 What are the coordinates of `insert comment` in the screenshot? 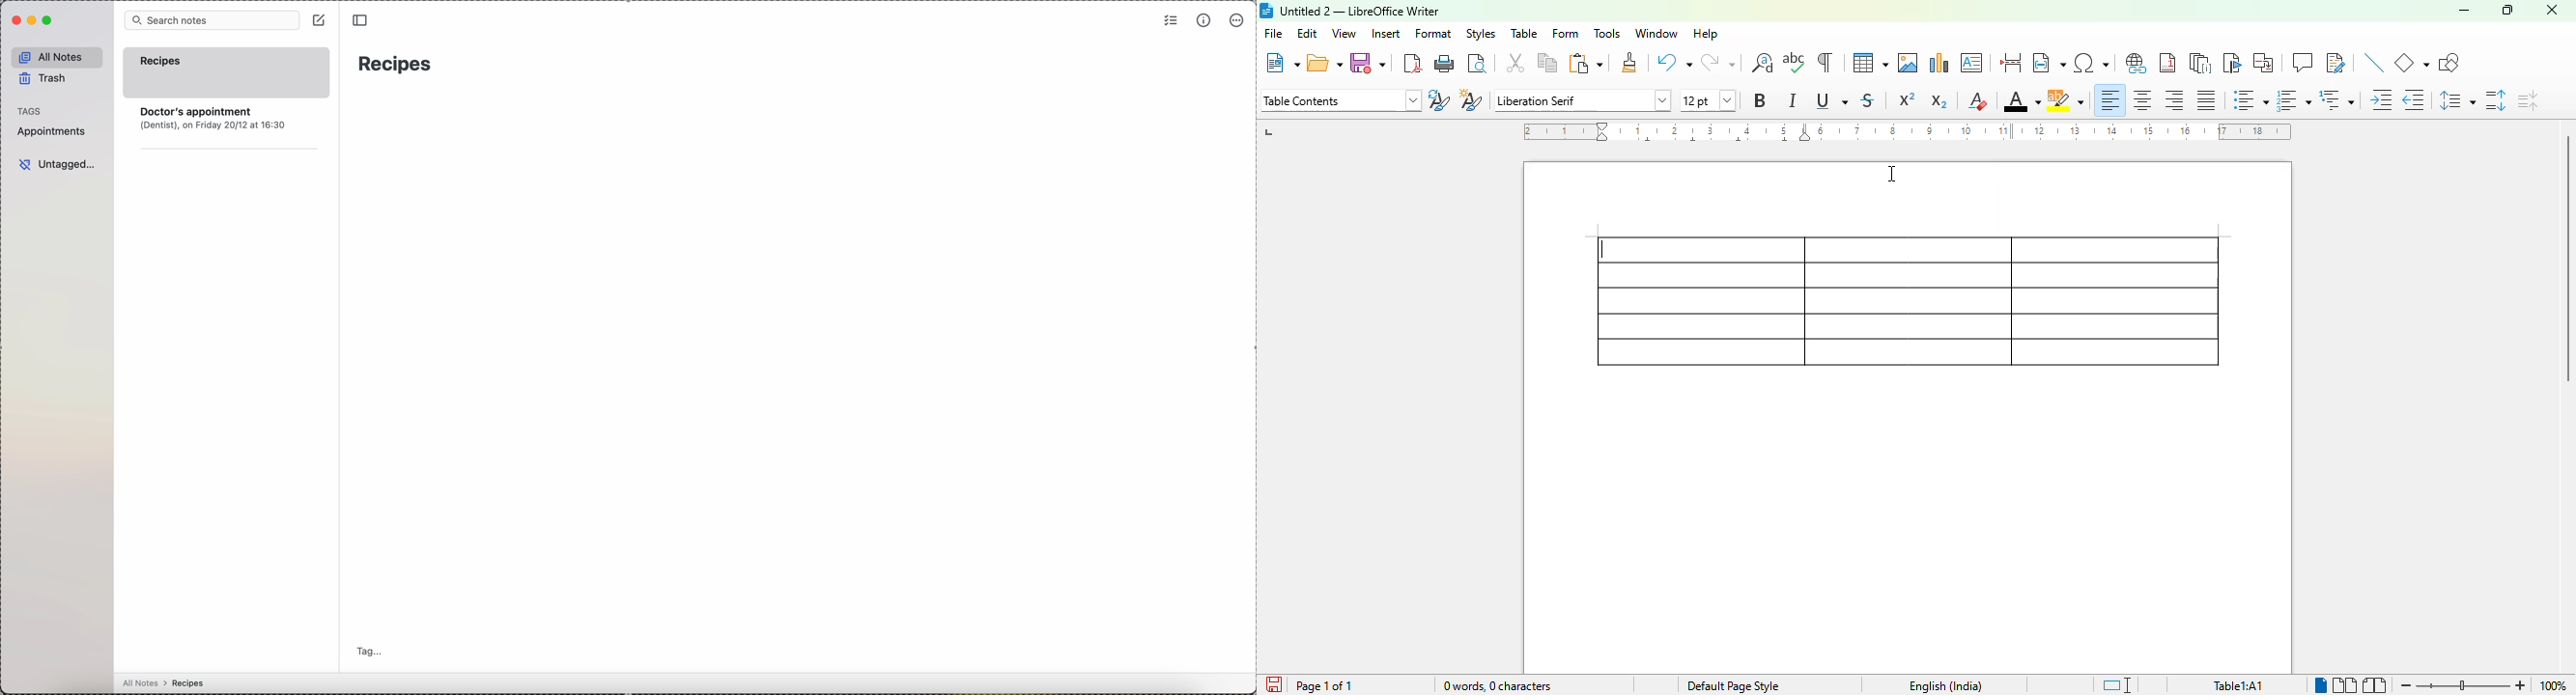 It's located at (2303, 62).